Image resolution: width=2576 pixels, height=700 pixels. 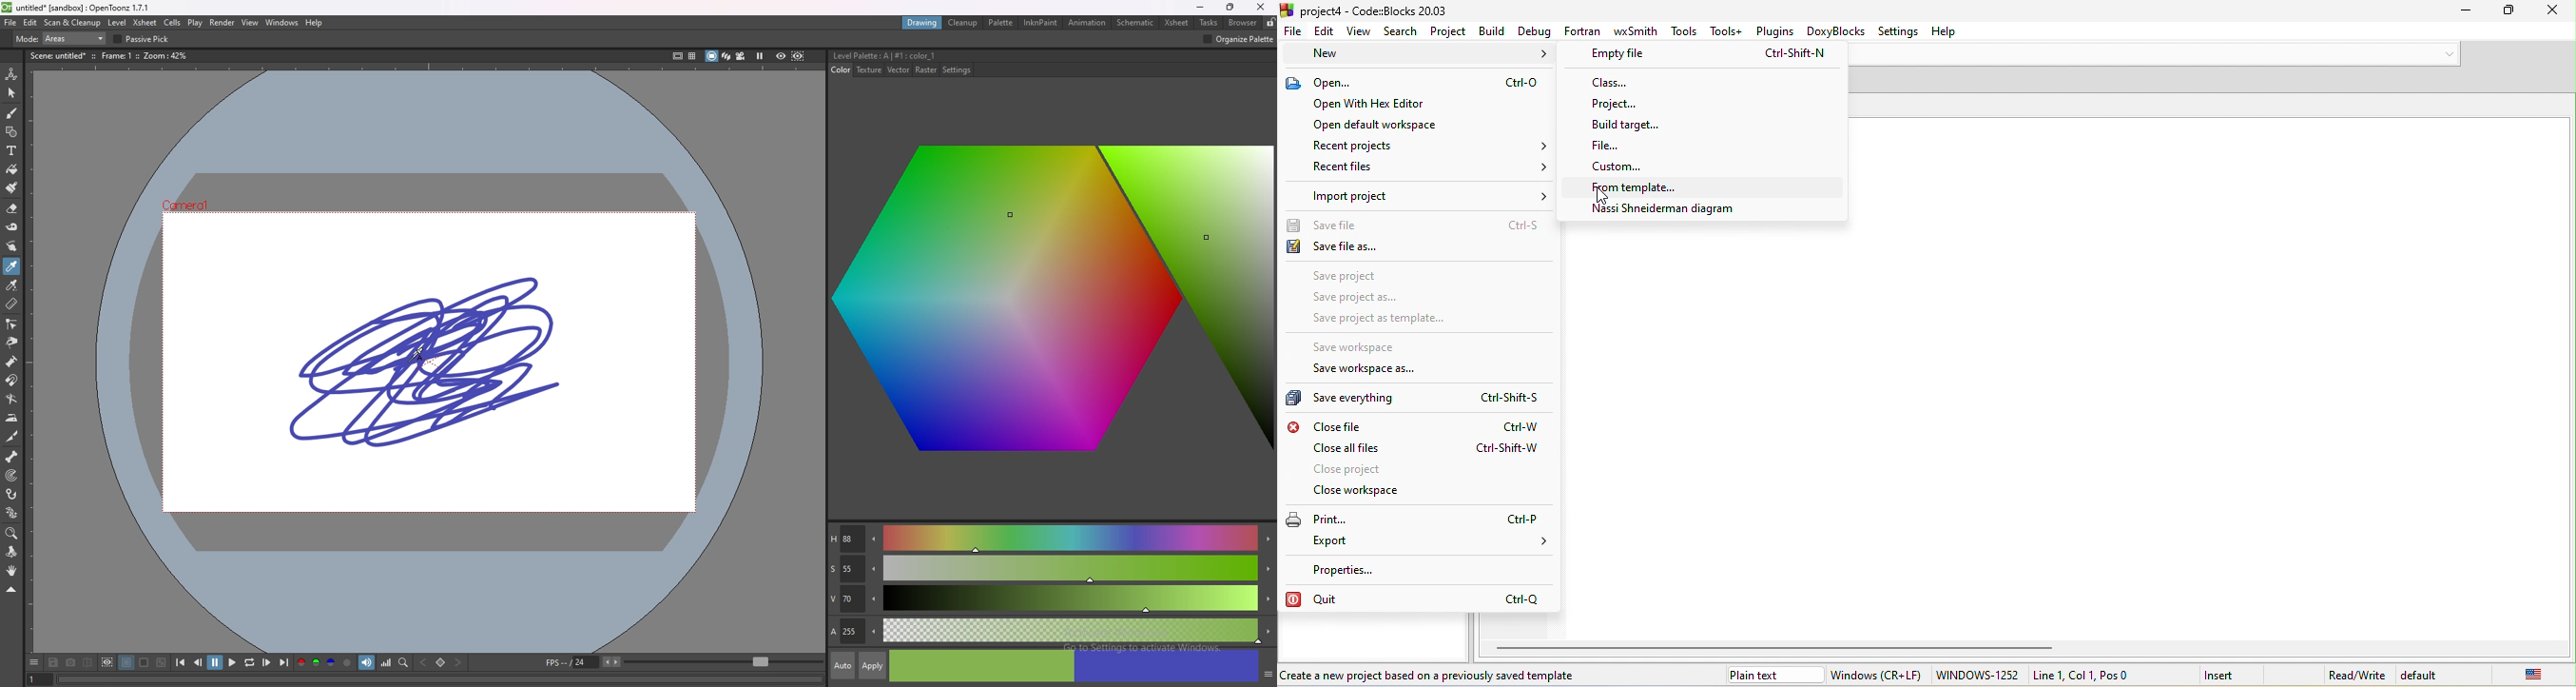 I want to click on close all files, so click(x=1424, y=449).